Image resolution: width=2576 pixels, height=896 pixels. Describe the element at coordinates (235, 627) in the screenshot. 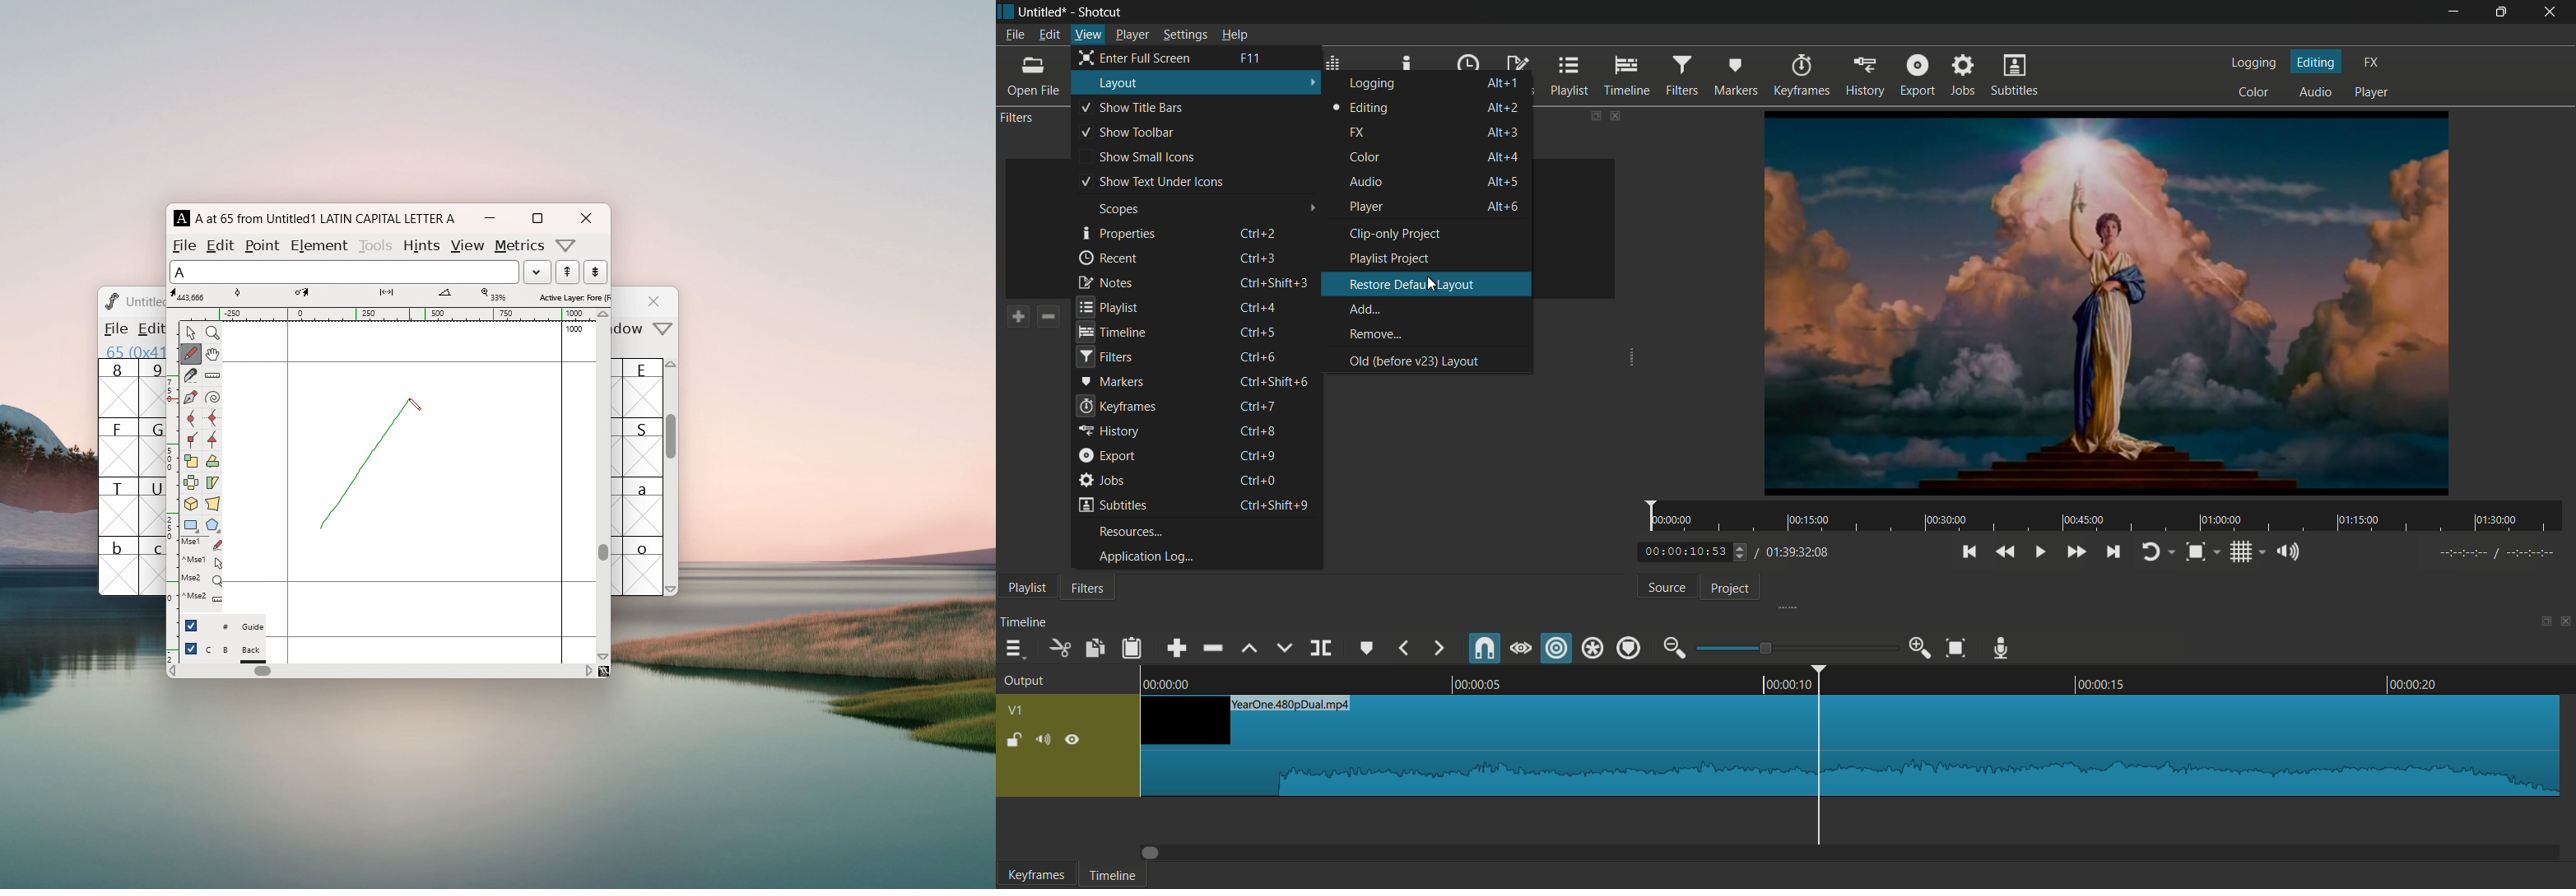

I see `# Guide` at that location.